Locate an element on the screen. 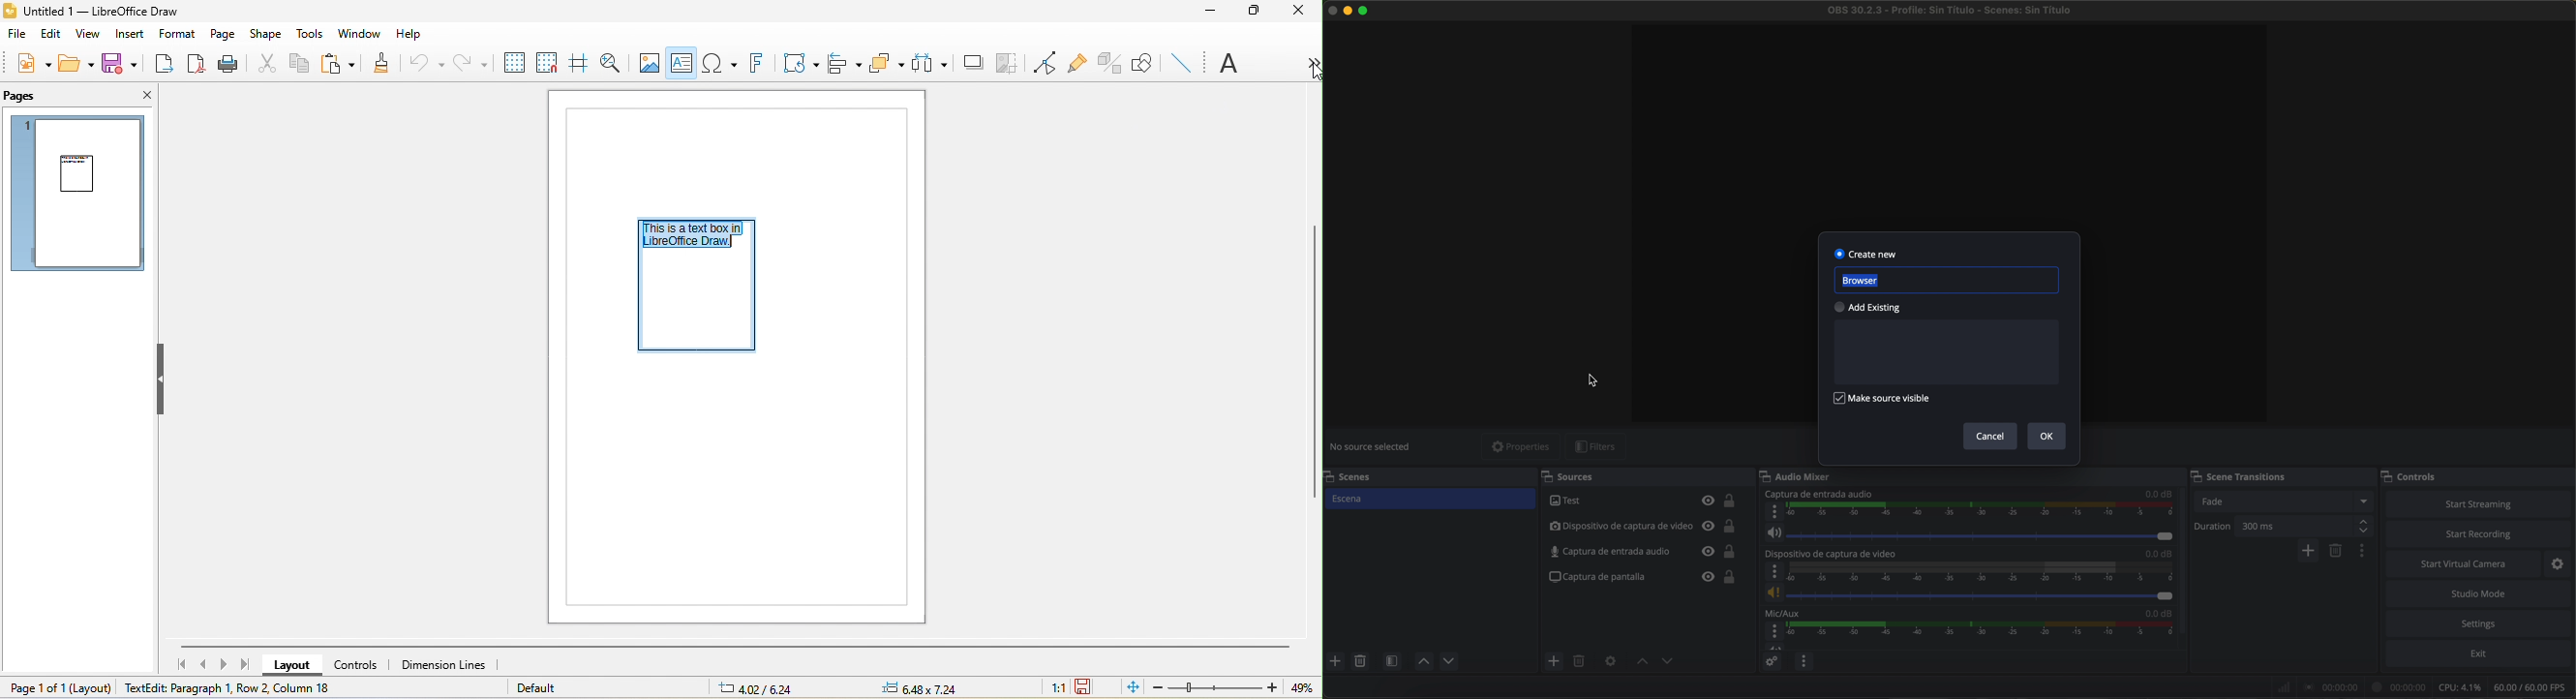 Image resolution: width=2576 pixels, height=700 pixels. make source visible is located at coordinates (1886, 401).